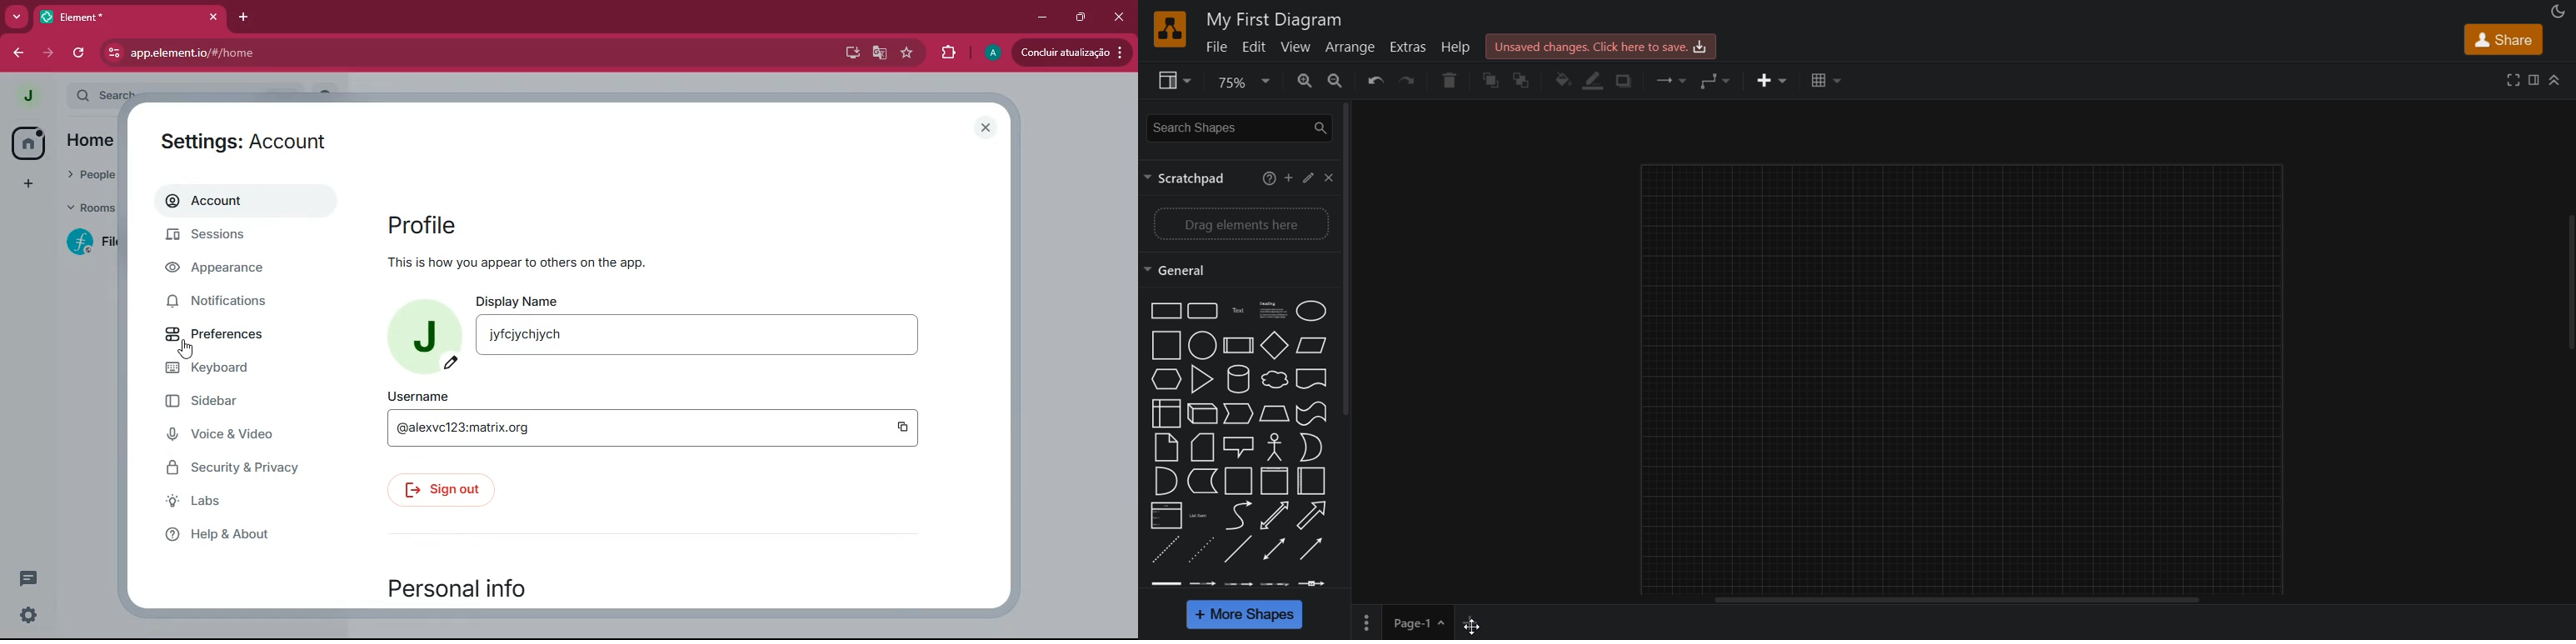 This screenshot has width=2576, height=644. I want to click on sidebar, so click(234, 404).